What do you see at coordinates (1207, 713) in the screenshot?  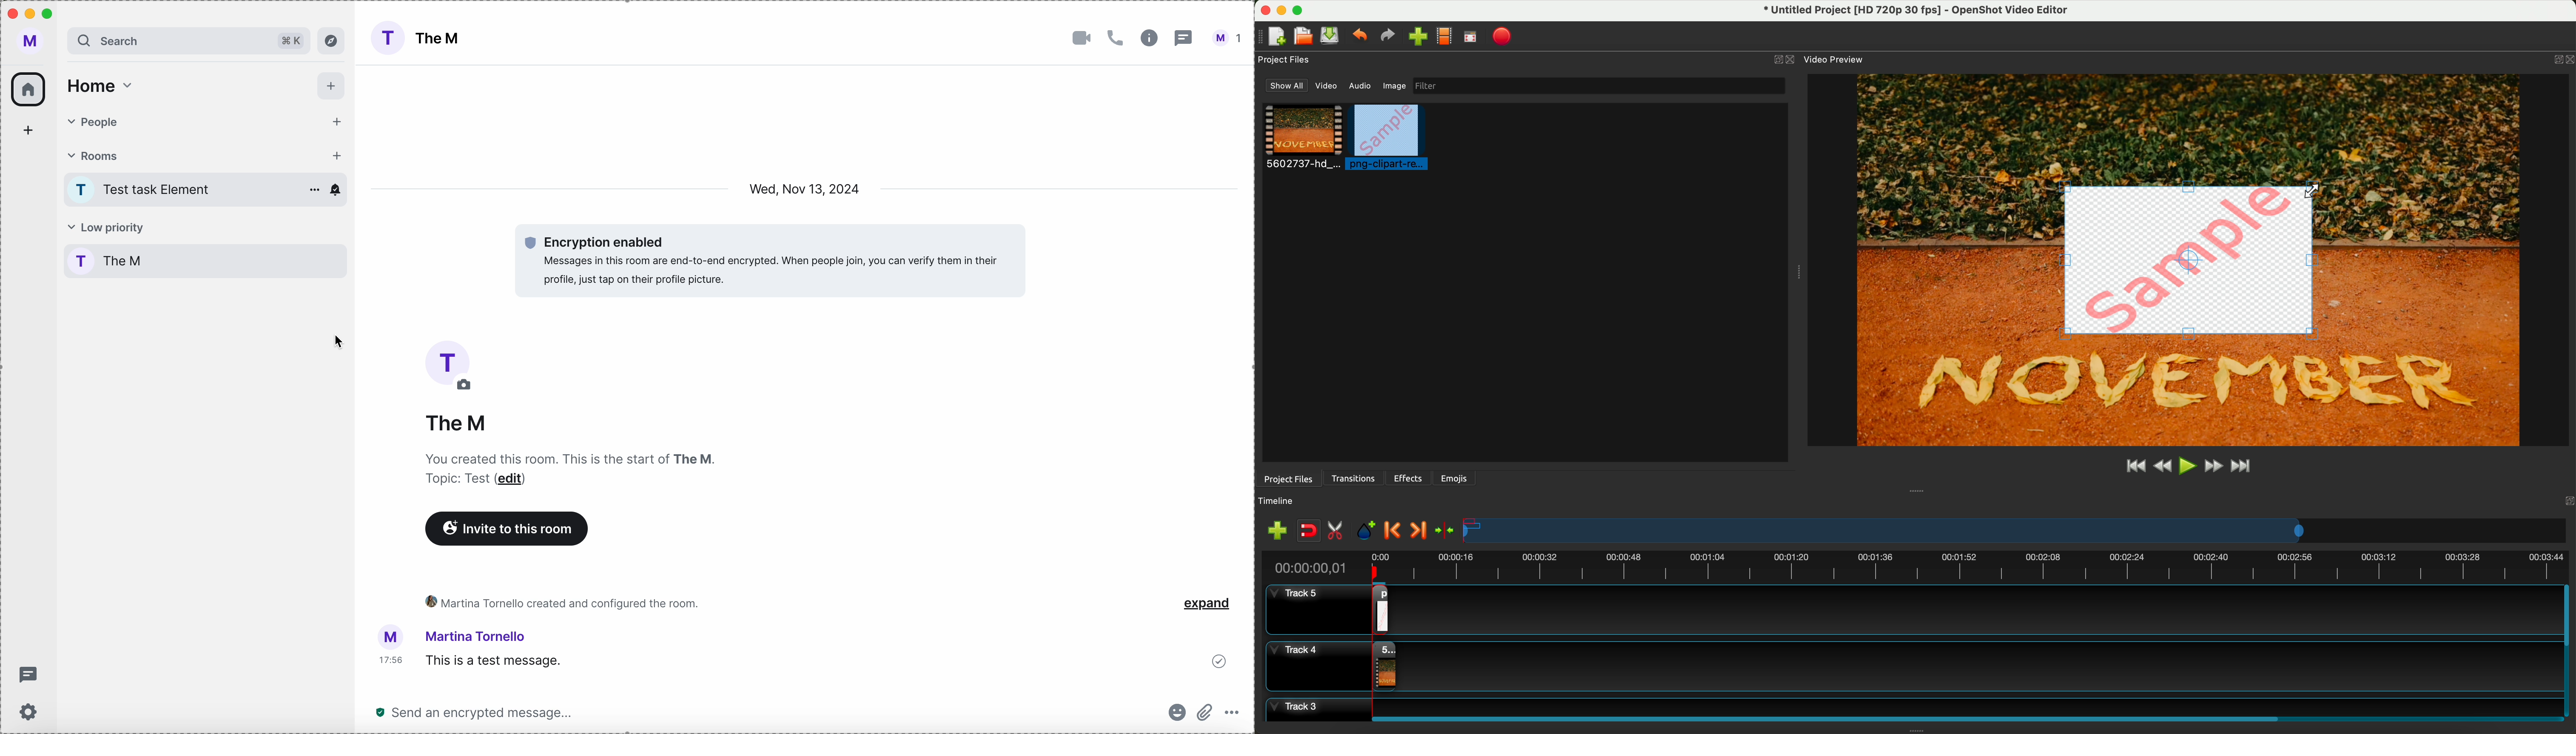 I see `attach file` at bounding box center [1207, 713].